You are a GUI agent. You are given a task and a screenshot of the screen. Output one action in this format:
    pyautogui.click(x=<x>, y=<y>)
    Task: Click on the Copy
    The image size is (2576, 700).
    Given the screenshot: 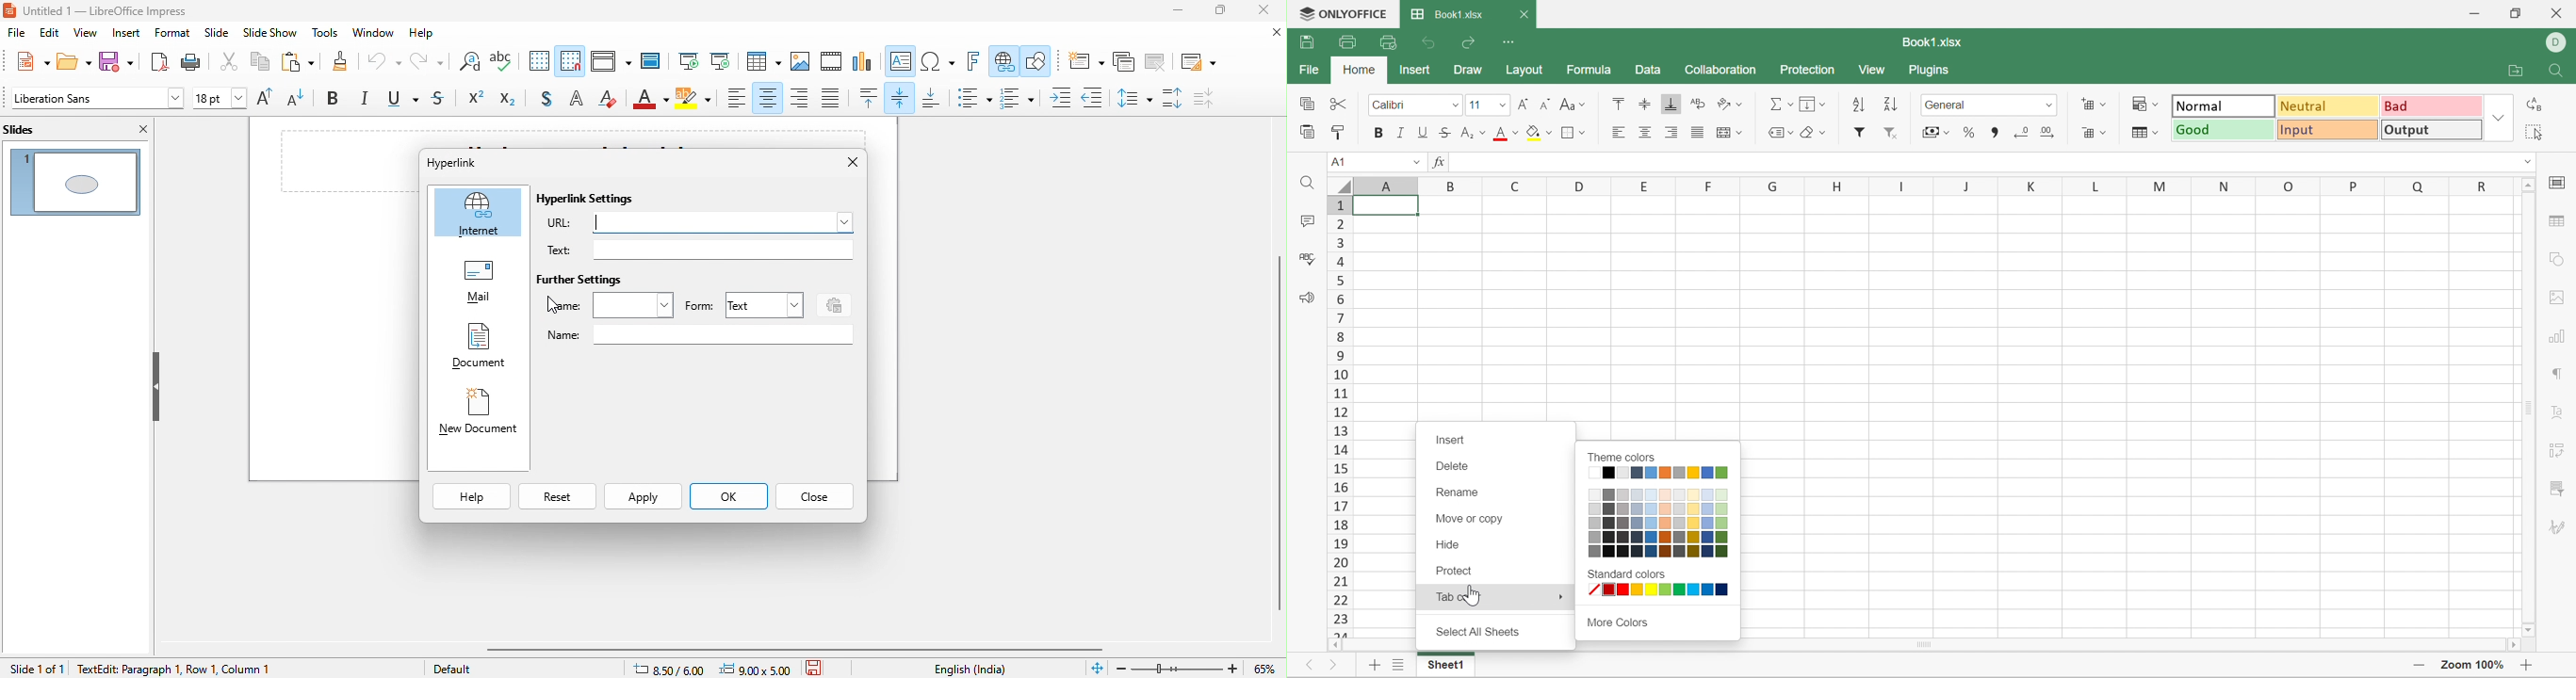 What is the action you would take?
    pyautogui.click(x=1307, y=105)
    